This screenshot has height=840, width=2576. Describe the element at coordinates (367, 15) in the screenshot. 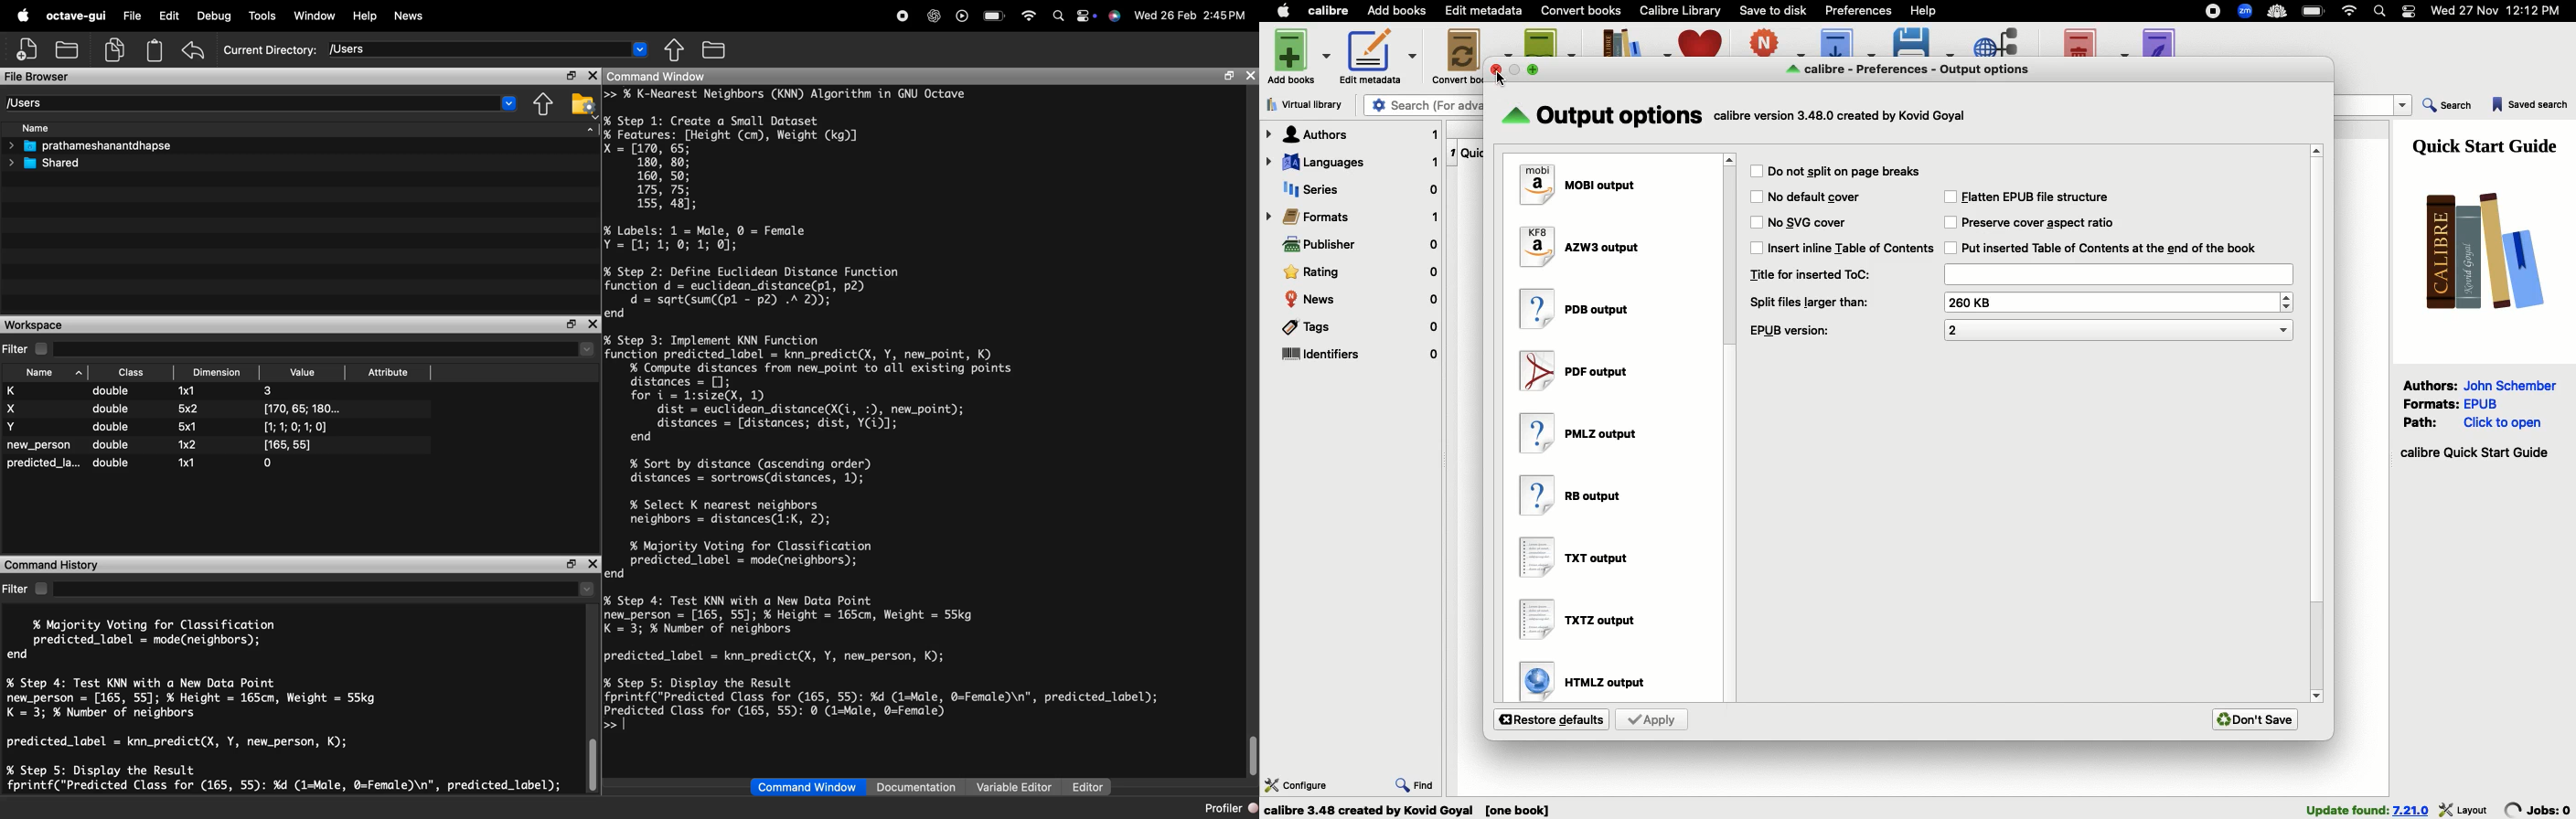

I see `Help` at that location.